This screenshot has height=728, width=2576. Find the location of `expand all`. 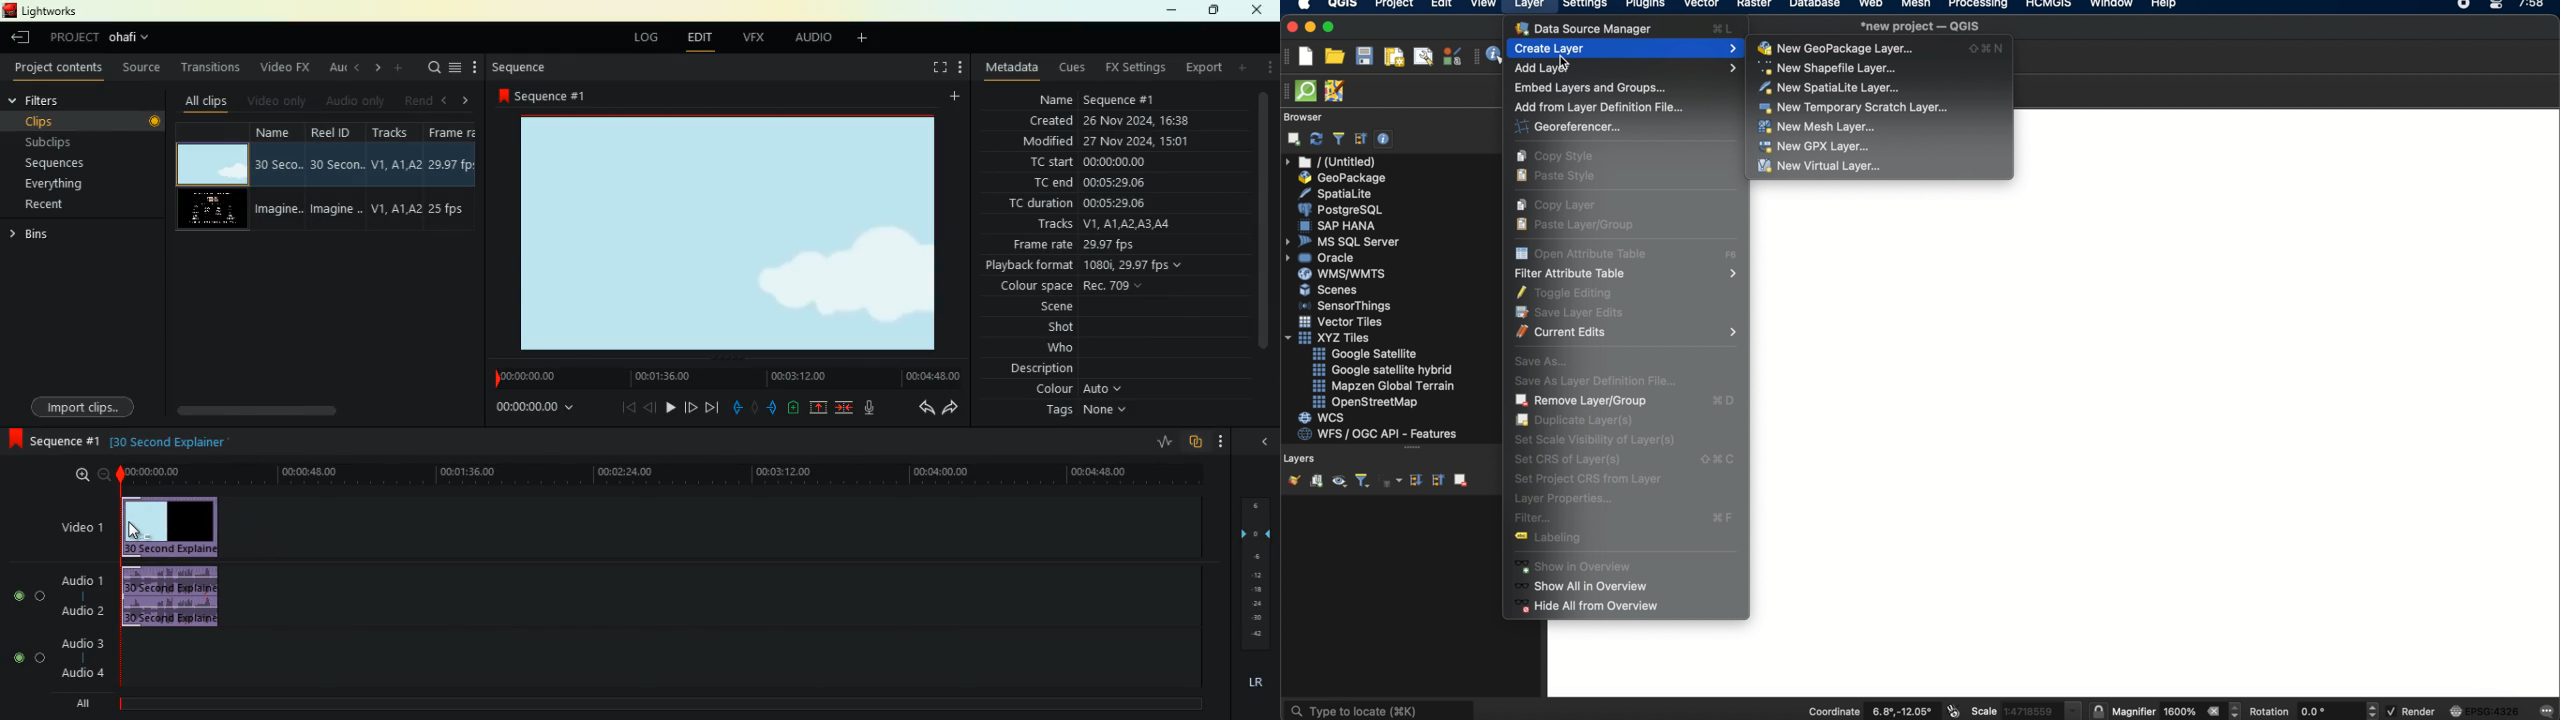

expand all is located at coordinates (1414, 481).